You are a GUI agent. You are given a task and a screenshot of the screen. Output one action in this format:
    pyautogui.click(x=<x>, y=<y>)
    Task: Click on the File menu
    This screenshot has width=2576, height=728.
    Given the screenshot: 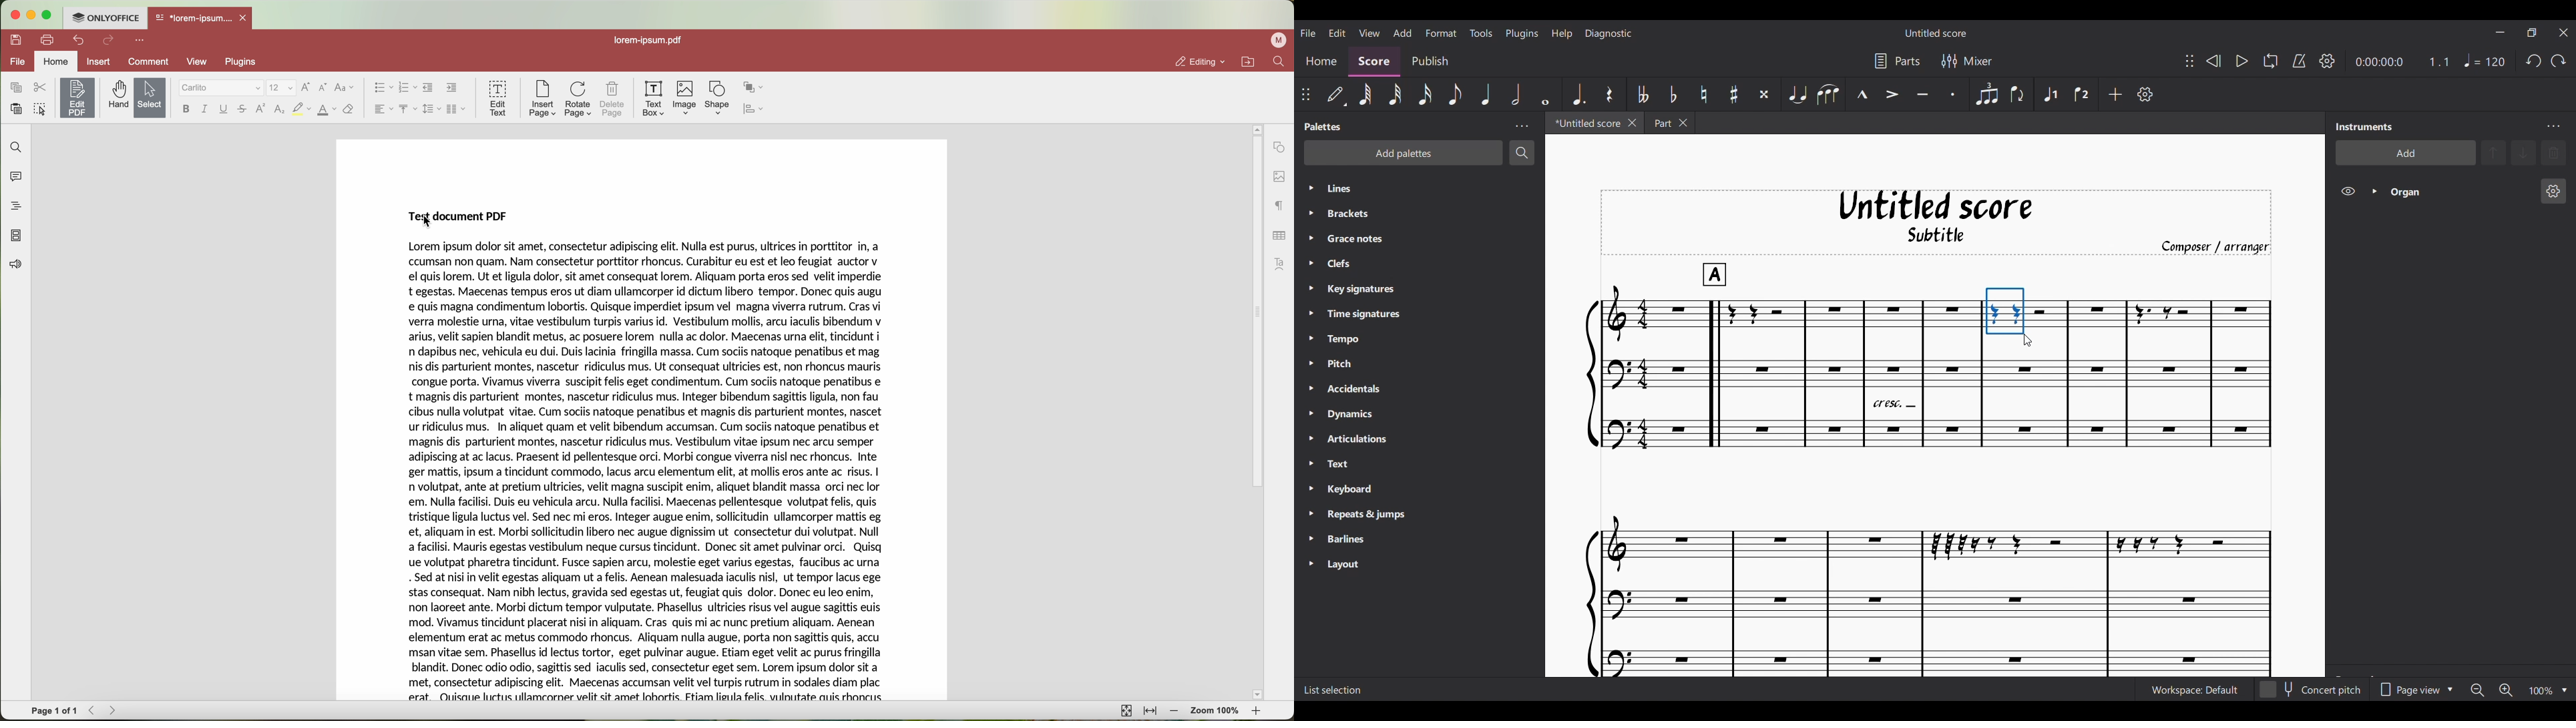 What is the action you would take?
    pyautogui.click(x=1307, y=31)
    